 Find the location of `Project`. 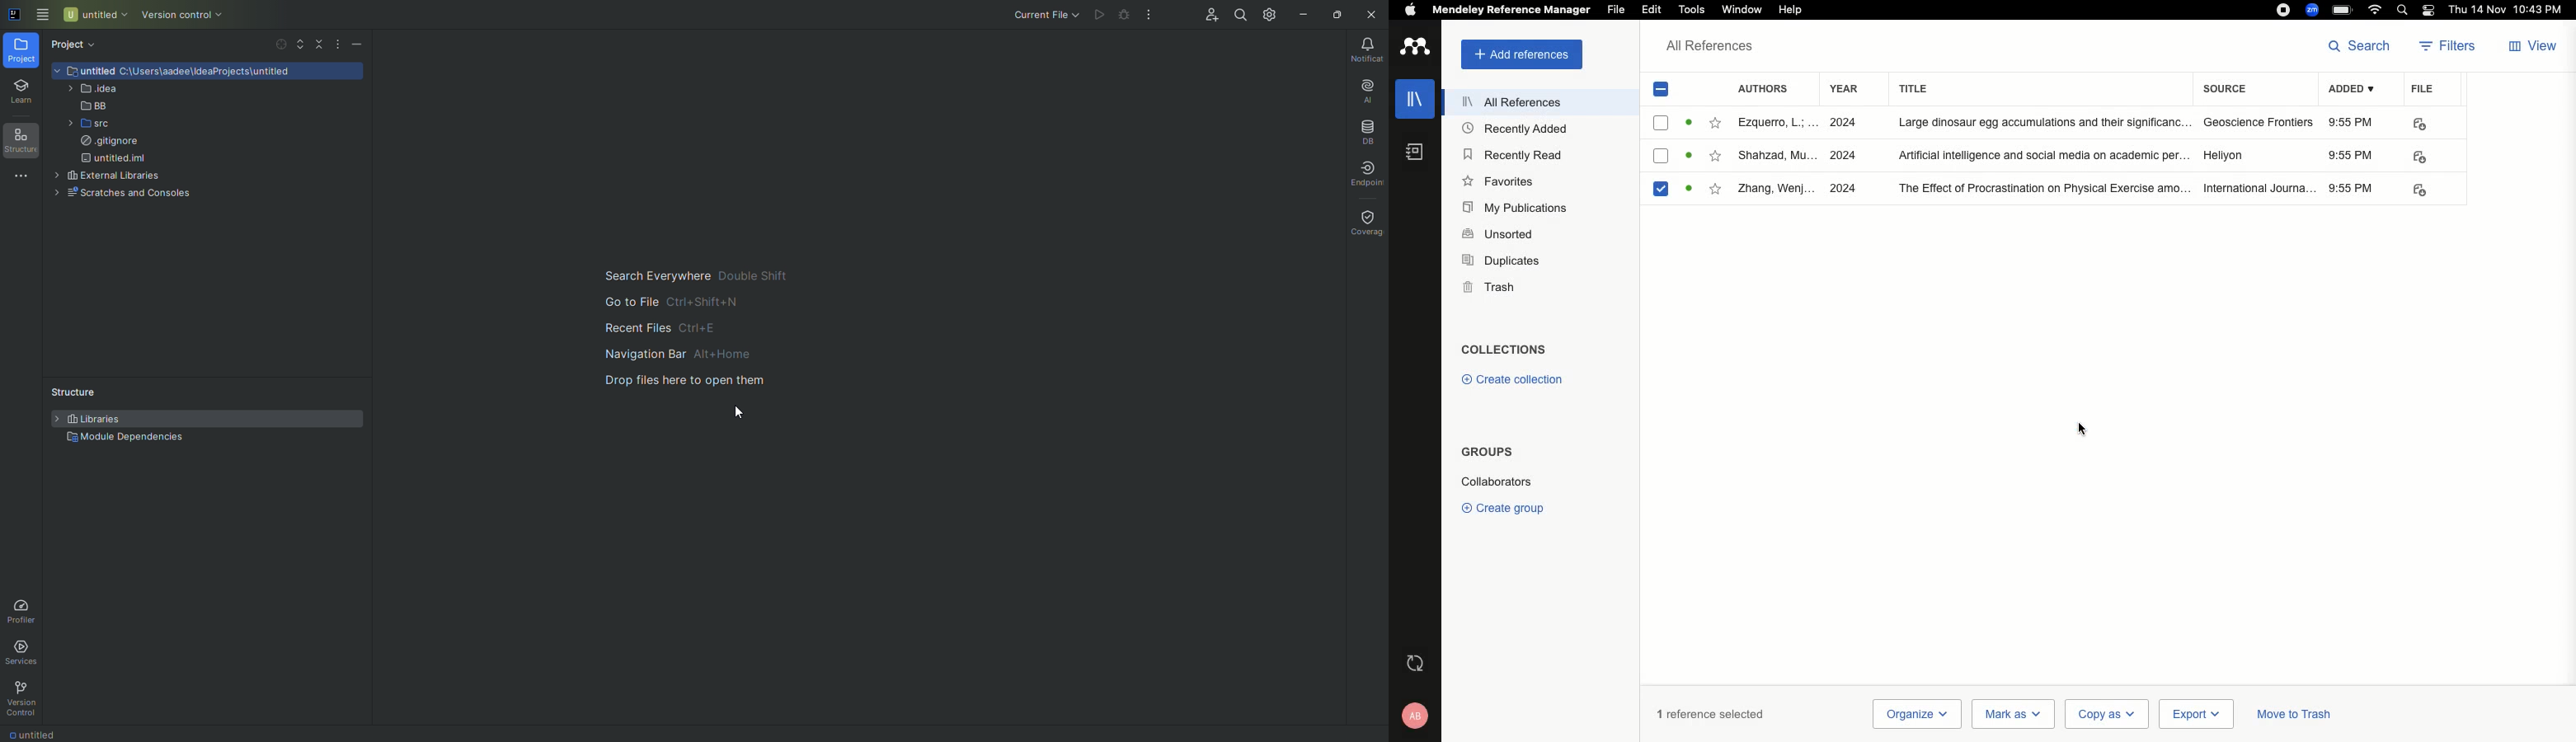

Project is located at coordinates (77, 46).